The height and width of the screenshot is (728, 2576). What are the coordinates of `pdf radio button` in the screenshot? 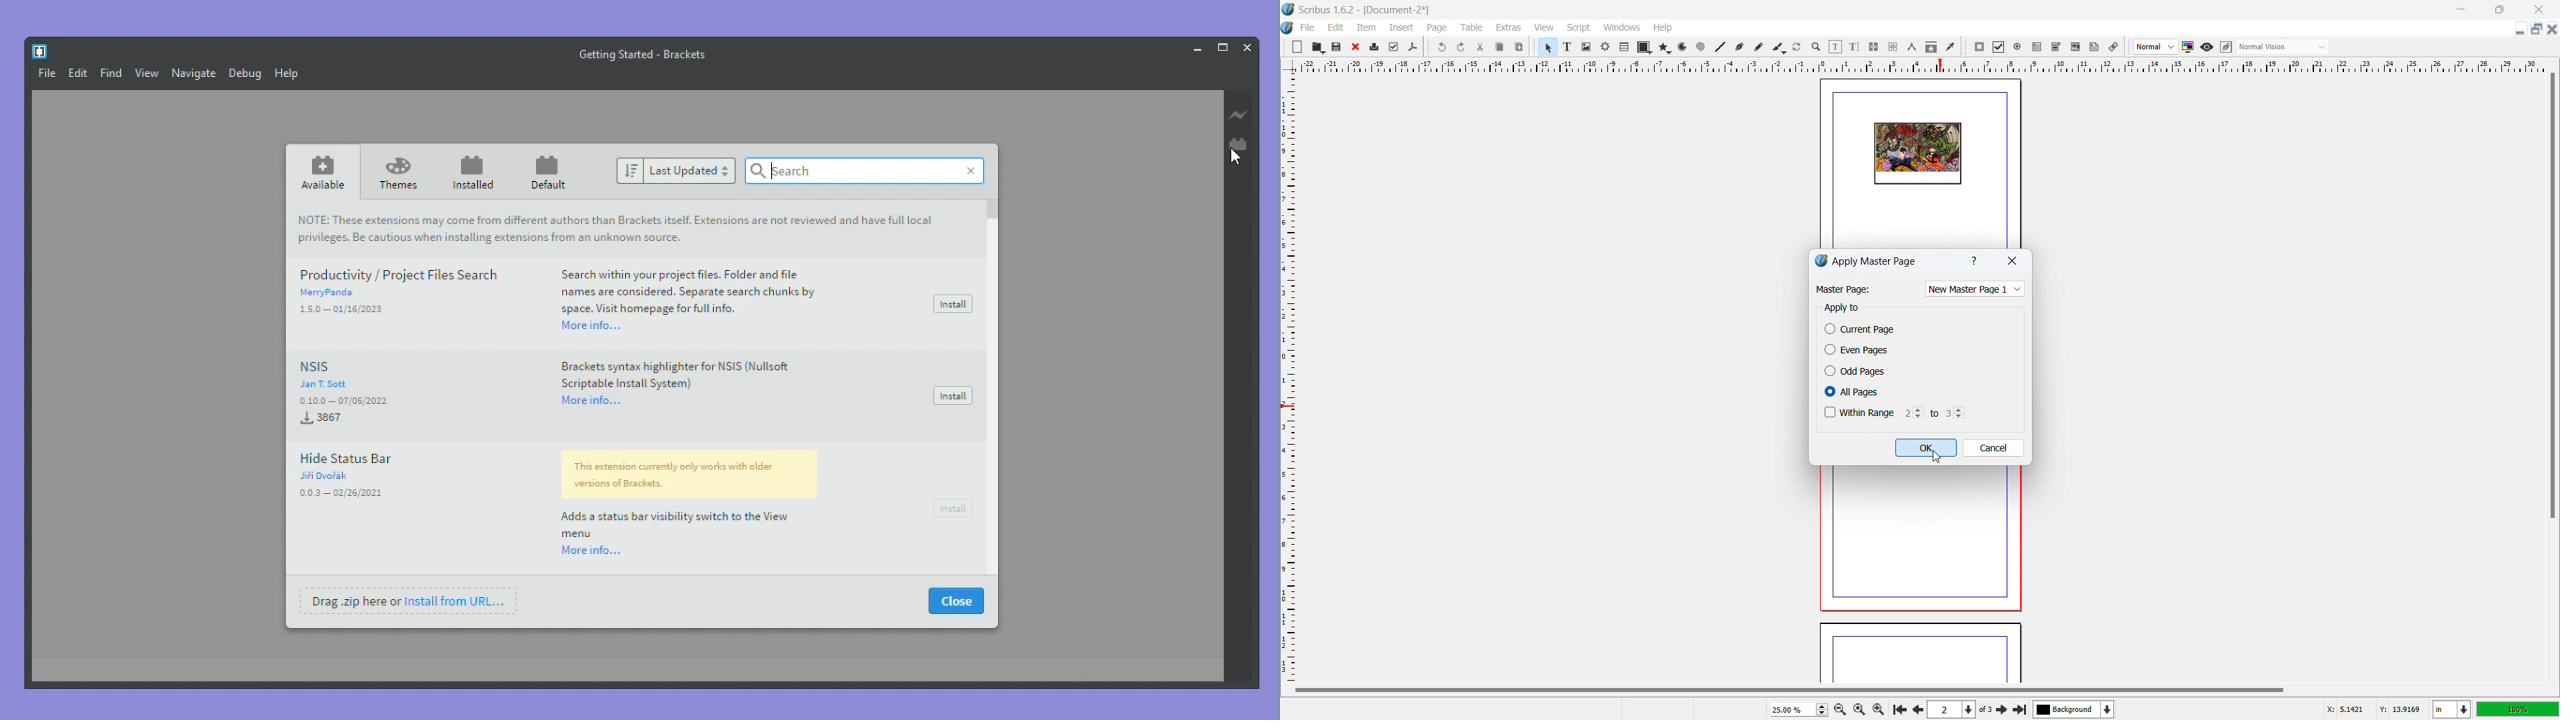 It's located at (2017, 46).